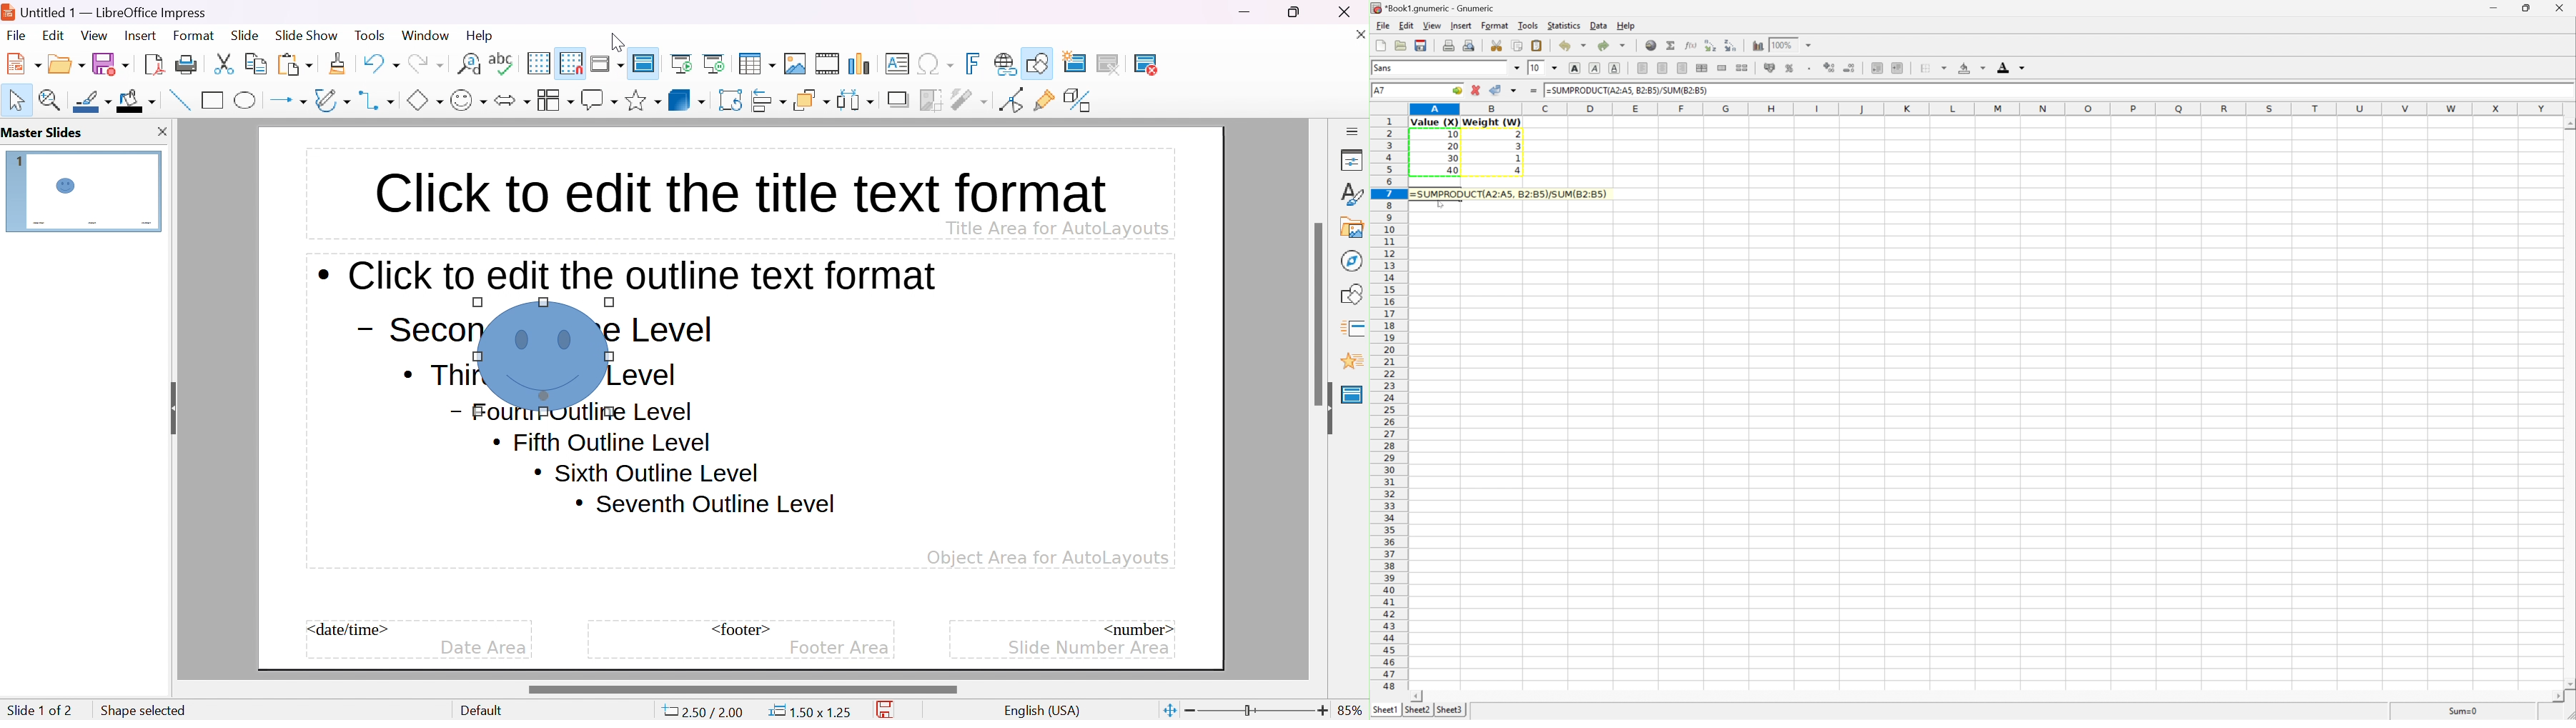 This screenshot has width=2576, height=728. Describe the element at coordinates (706, 504) in the screenshot. I see `seventh outline level` at that location.